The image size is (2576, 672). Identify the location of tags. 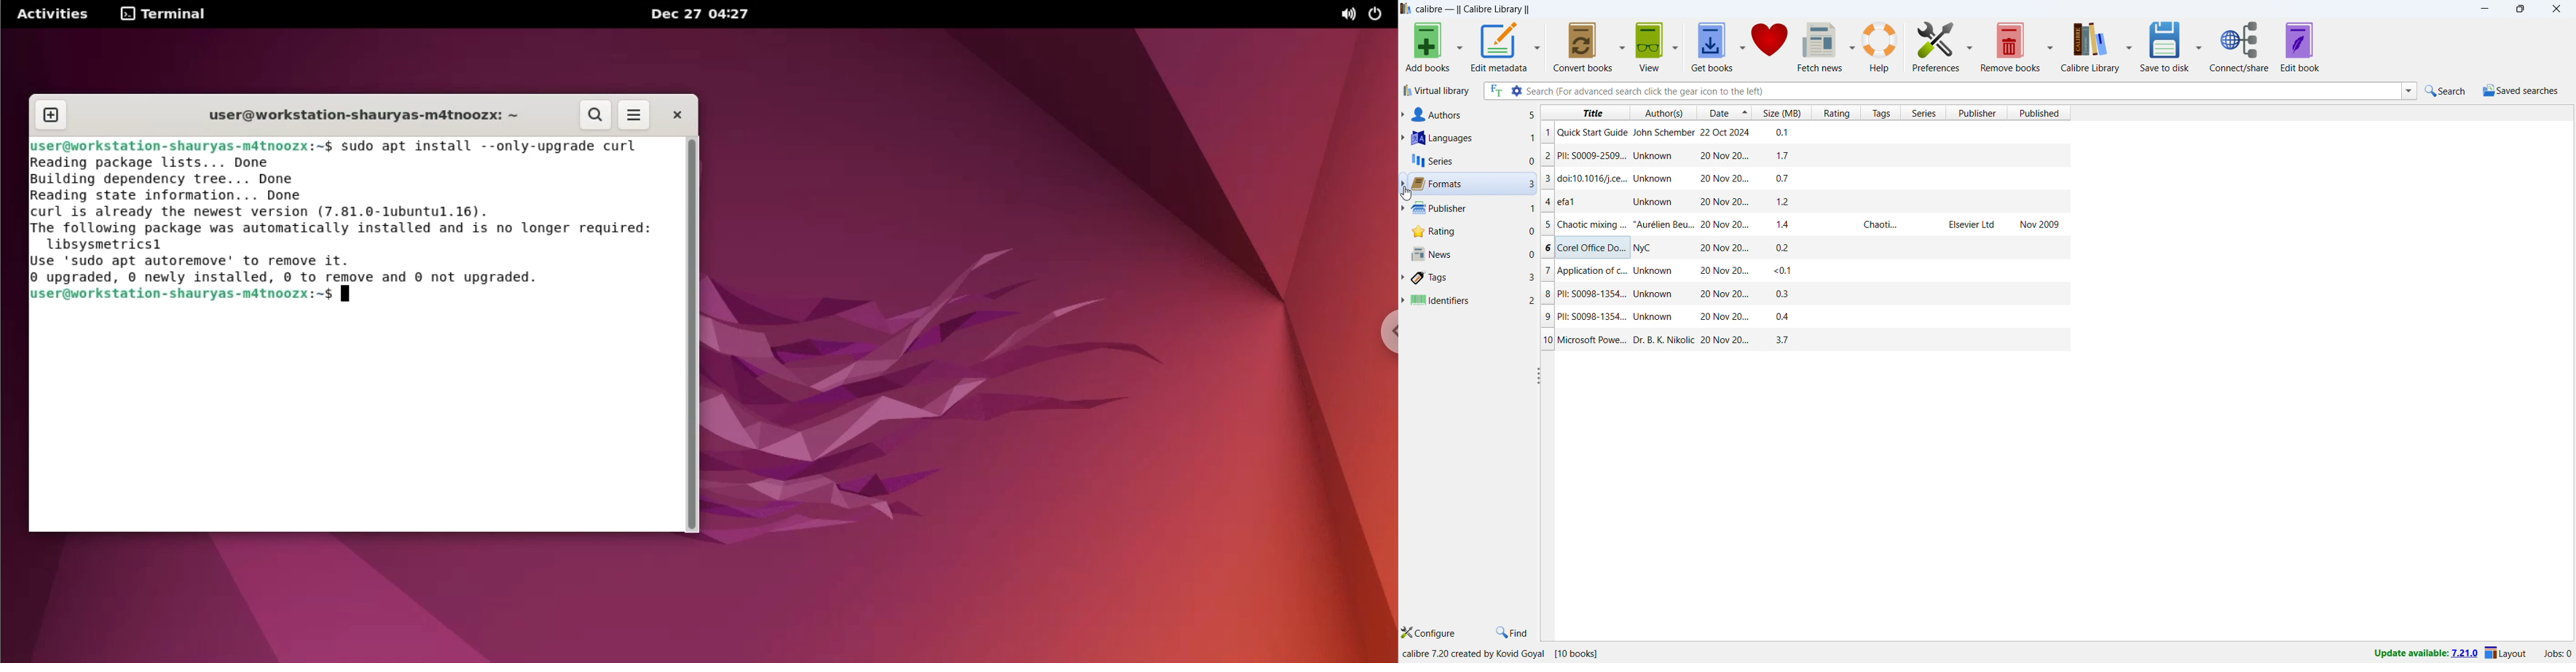
(1473, 278).